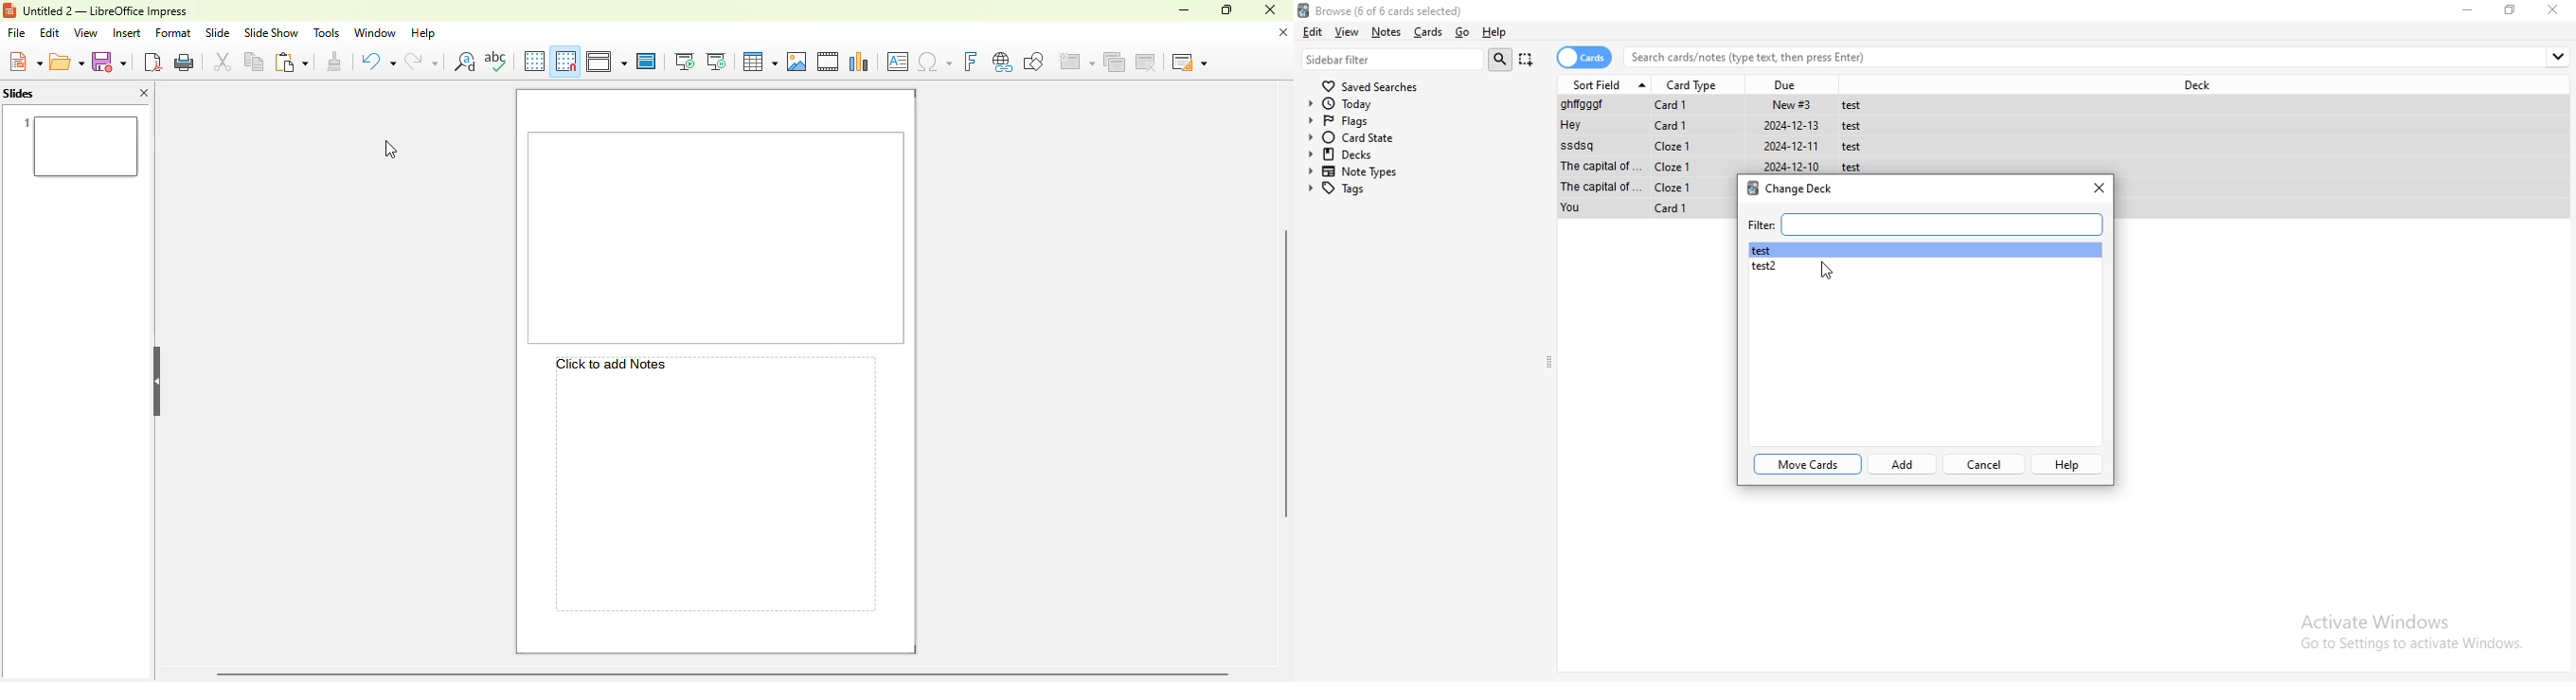 This screenshot has height=700, width=2576. What do you see at coordinates (2514, 10) in the screenshot?
I see `Maximize` at bounding box center [2514, 10].